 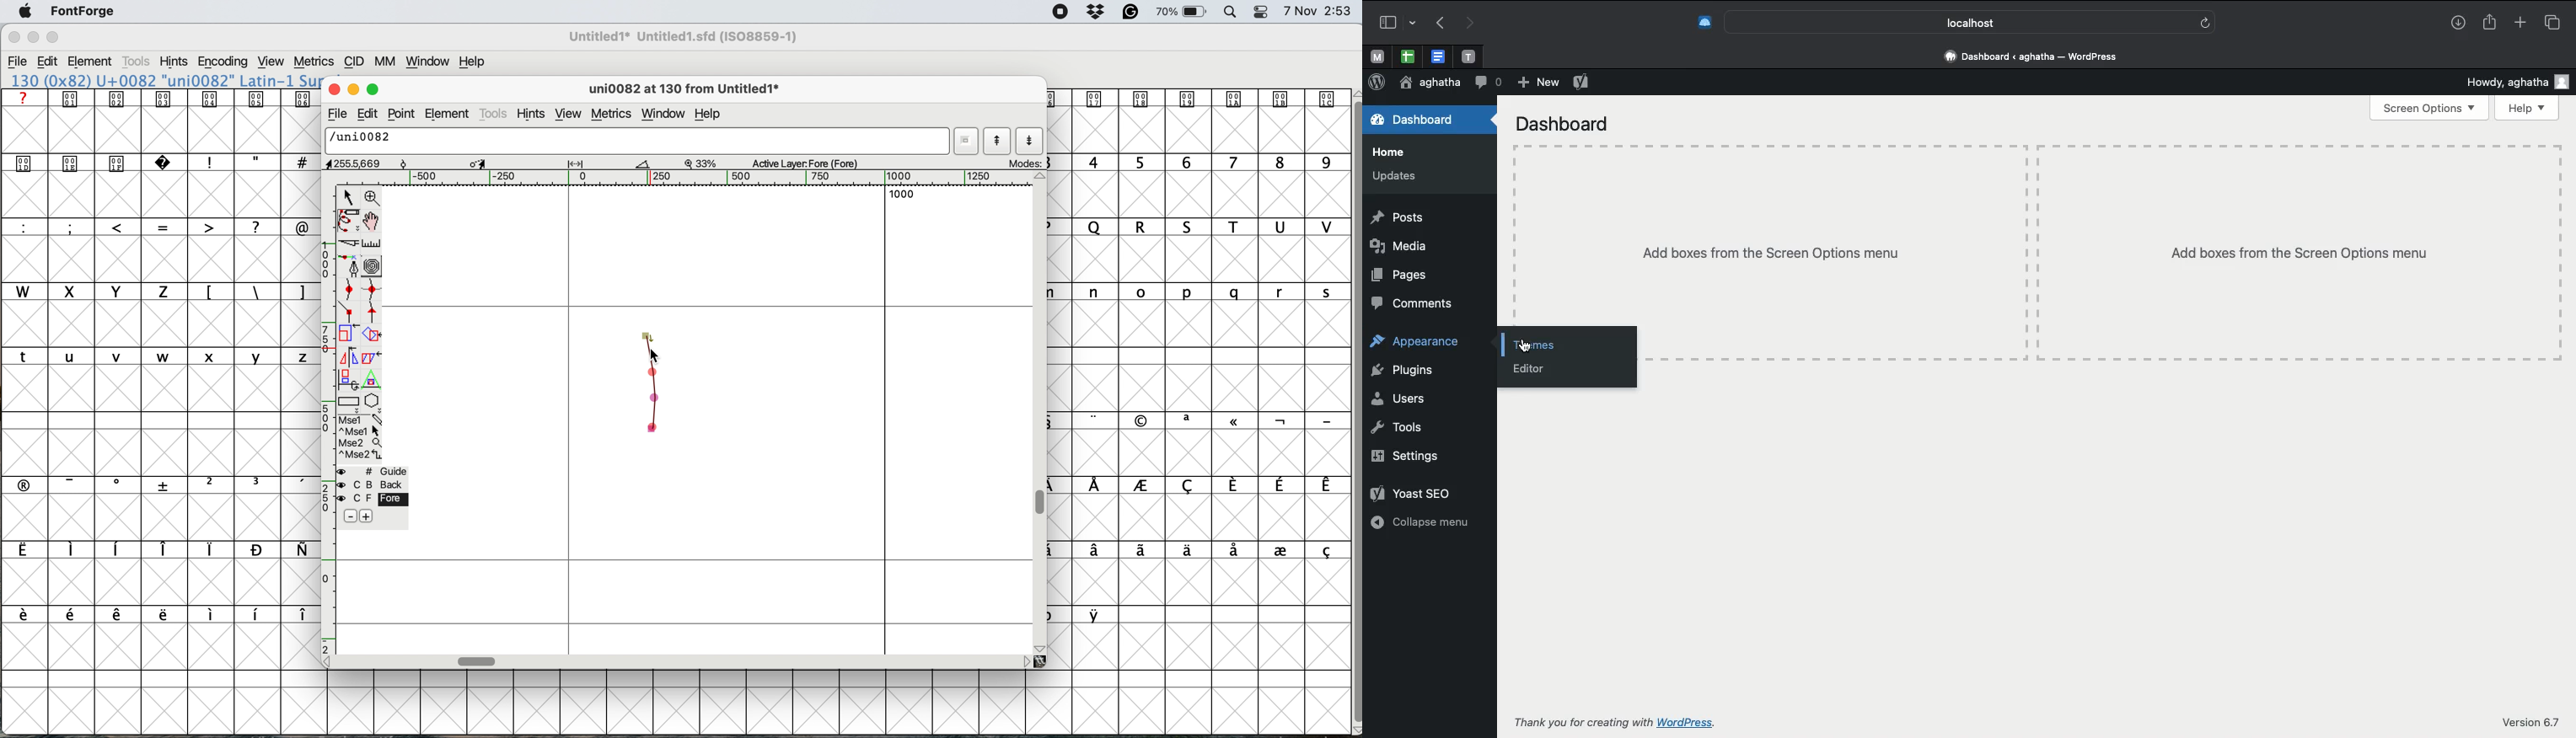 What do you see at coordinates (1620, 723) in the screenshot?
I see `Thank you for creating with wordpress` at bounding box center [1620, 723].